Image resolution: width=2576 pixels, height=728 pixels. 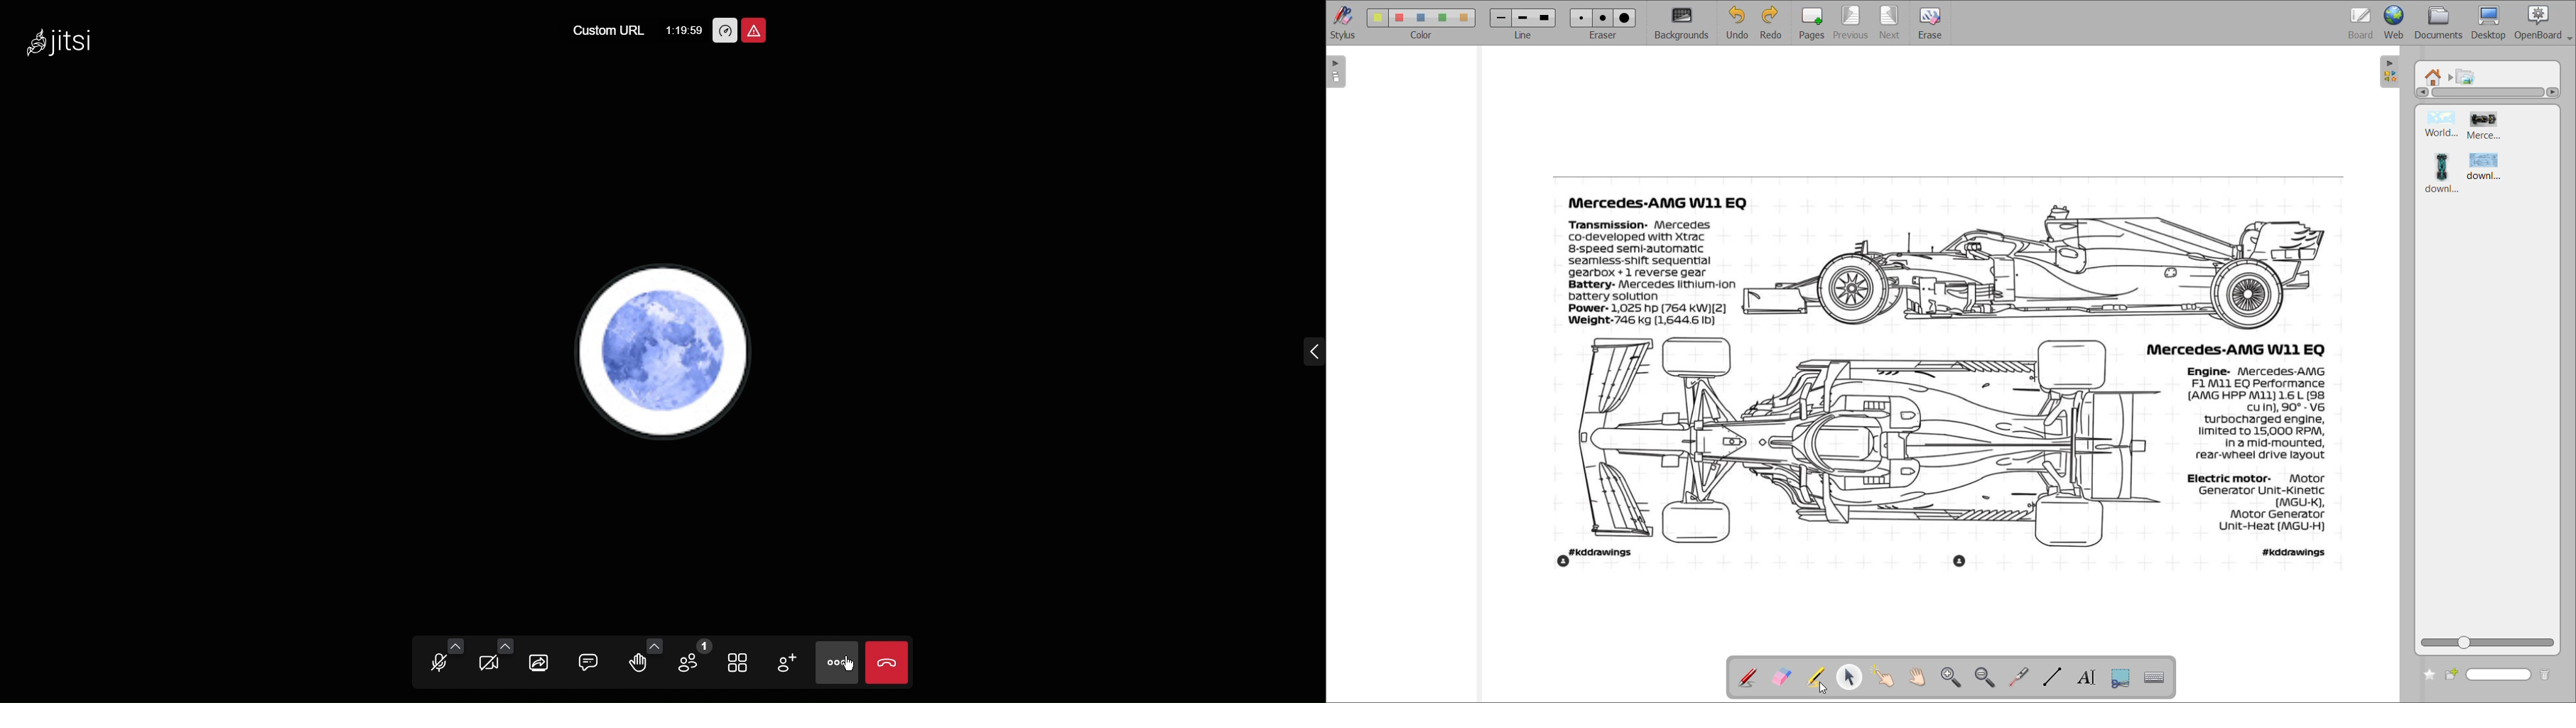 What do you see at coordinates (1684, 23) in the screenshot?
I see `background` at bounding box center [1684, 23].